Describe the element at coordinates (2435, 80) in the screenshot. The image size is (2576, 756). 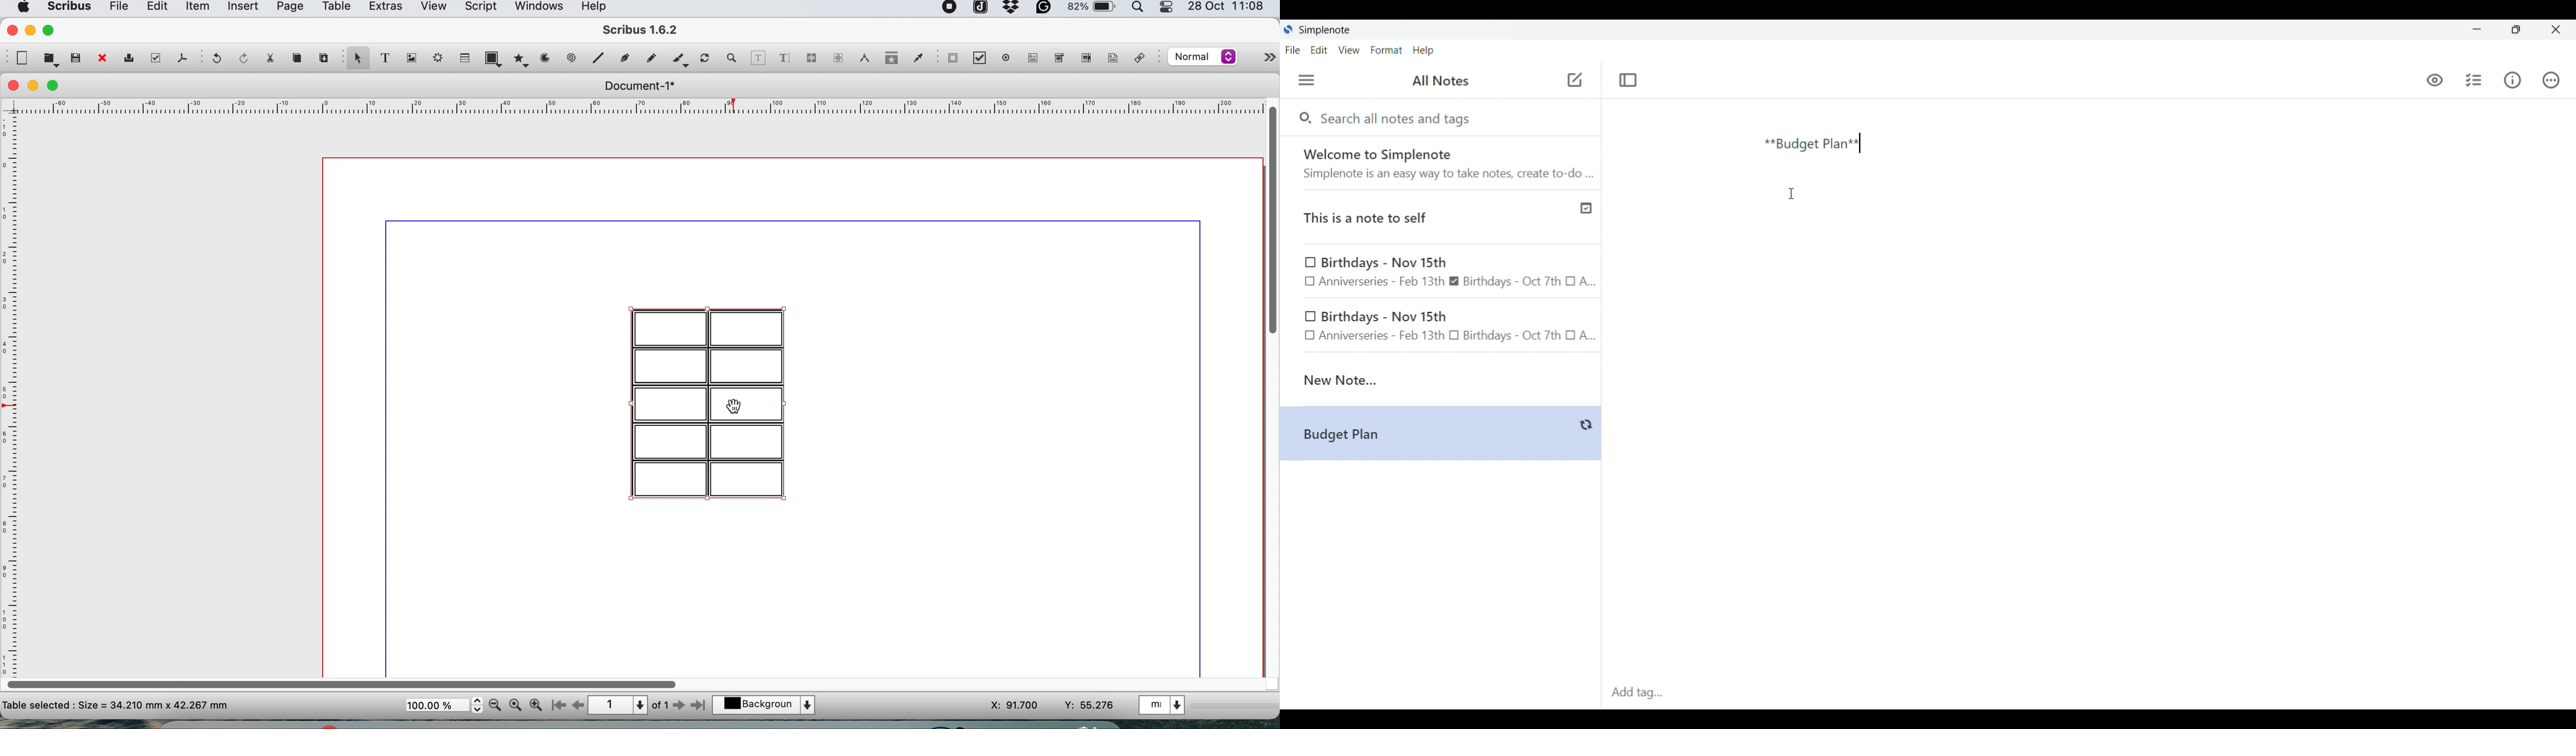
I see `Toggle to see markdown preview` at that location.